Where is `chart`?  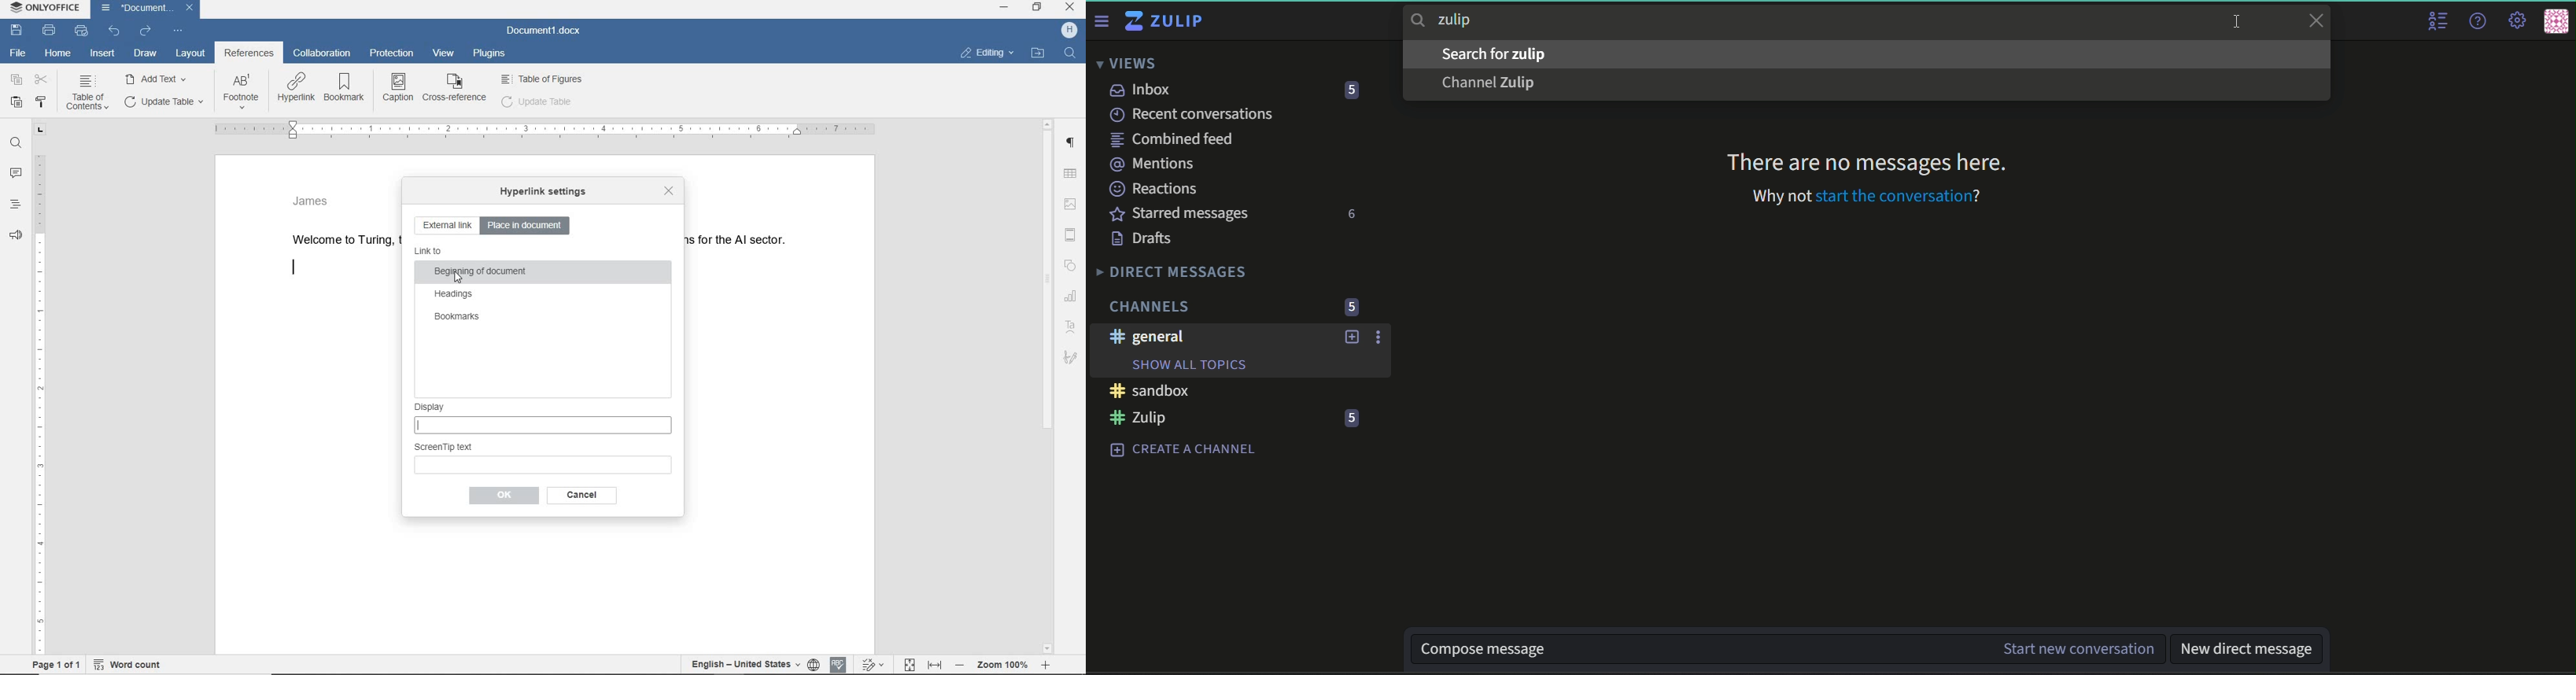 chart is located at coordinates (1072, 298).